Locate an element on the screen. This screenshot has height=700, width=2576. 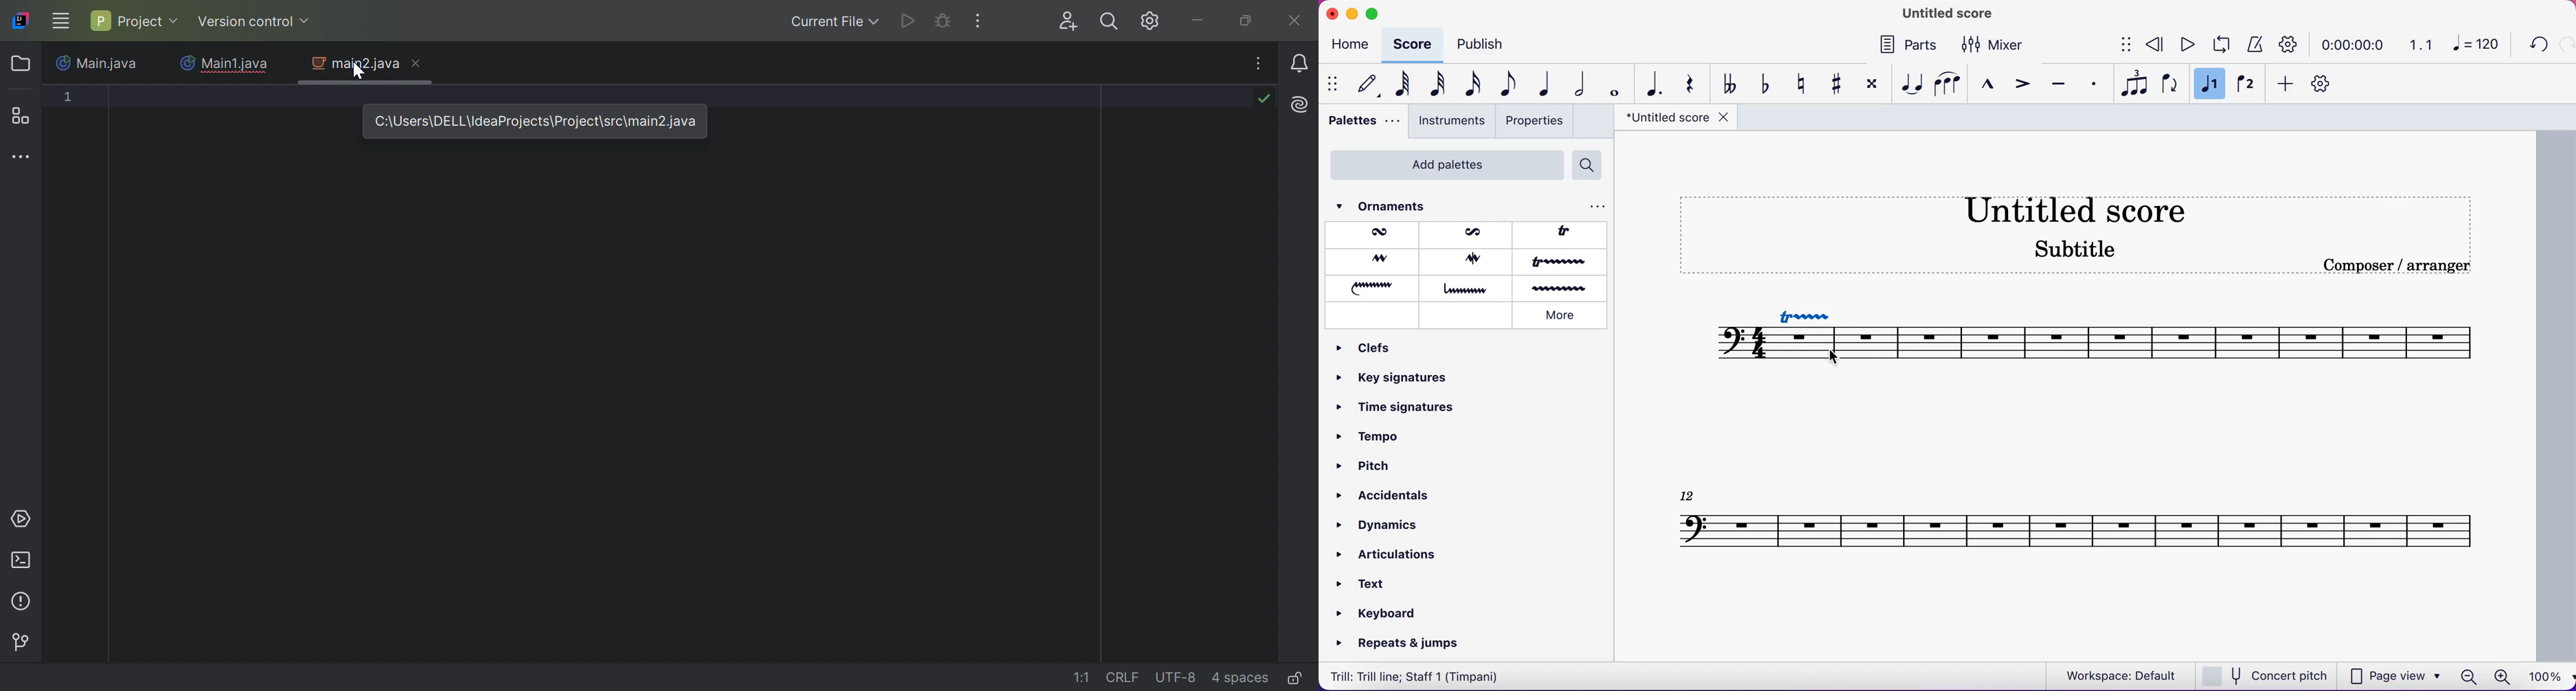
toggle natural is located at coordinates (1801, 83).